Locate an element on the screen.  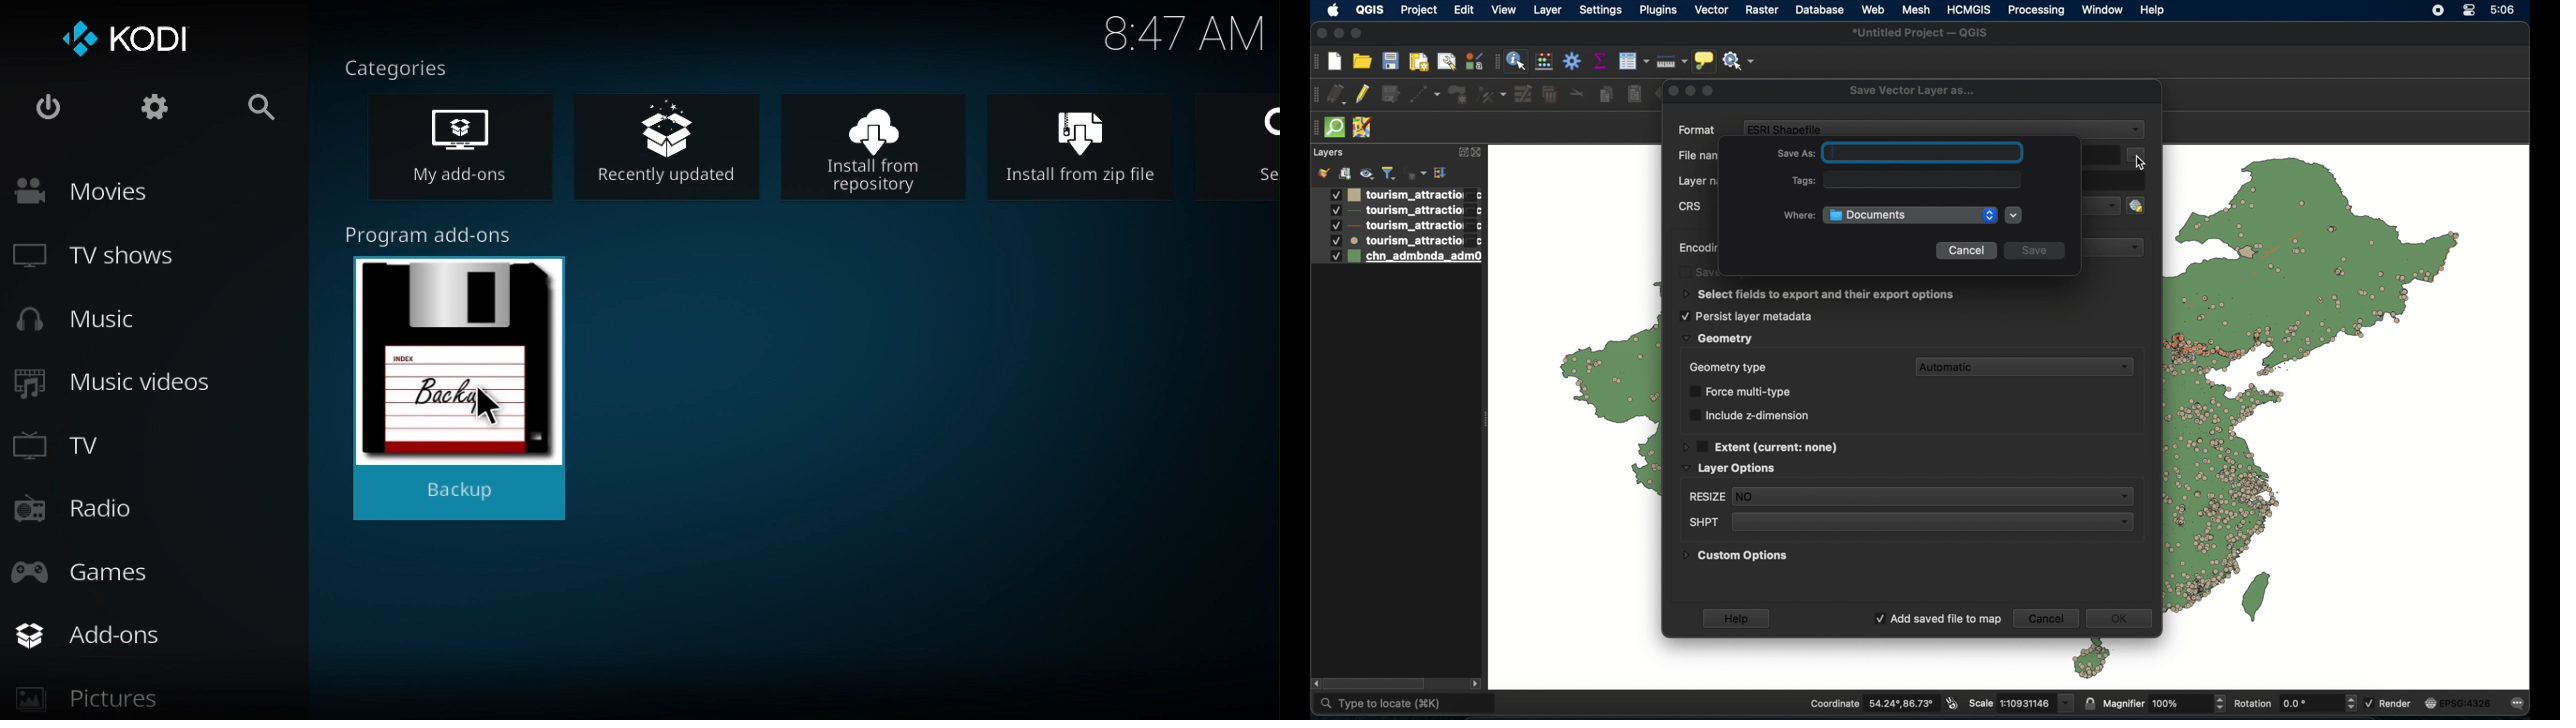
backup add-on is located at coordinates (466, 379).